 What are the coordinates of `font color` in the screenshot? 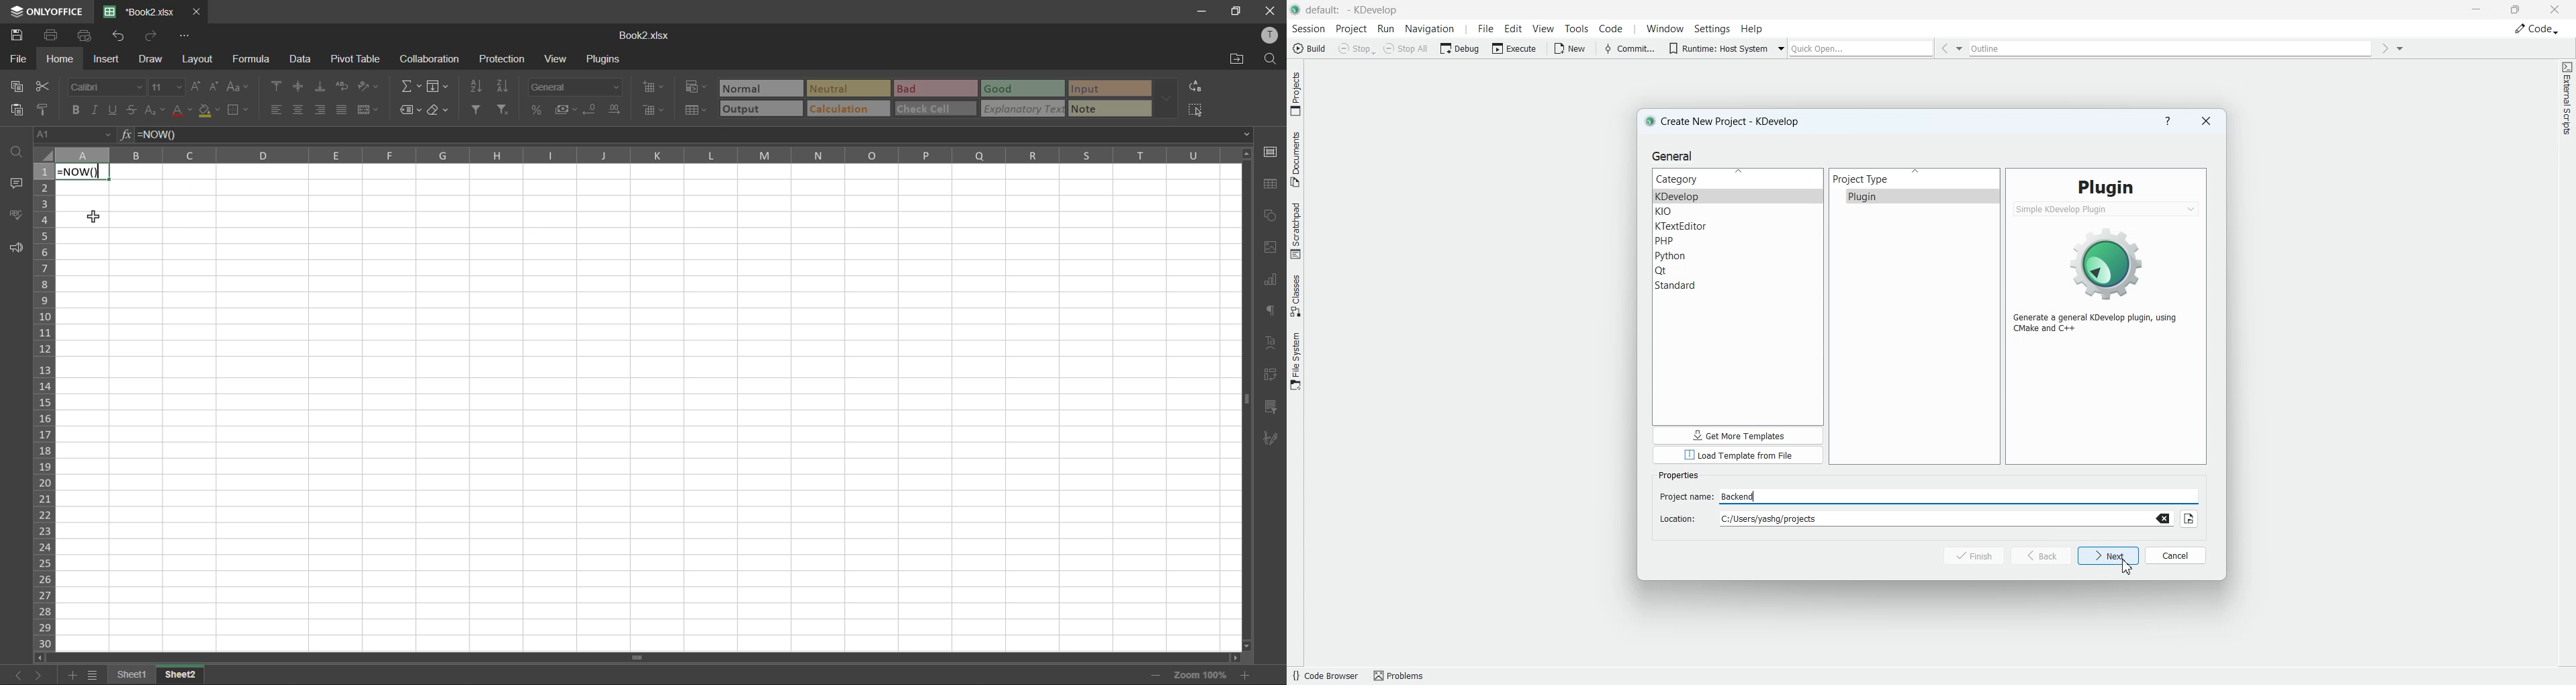 It's located at (182, 110).